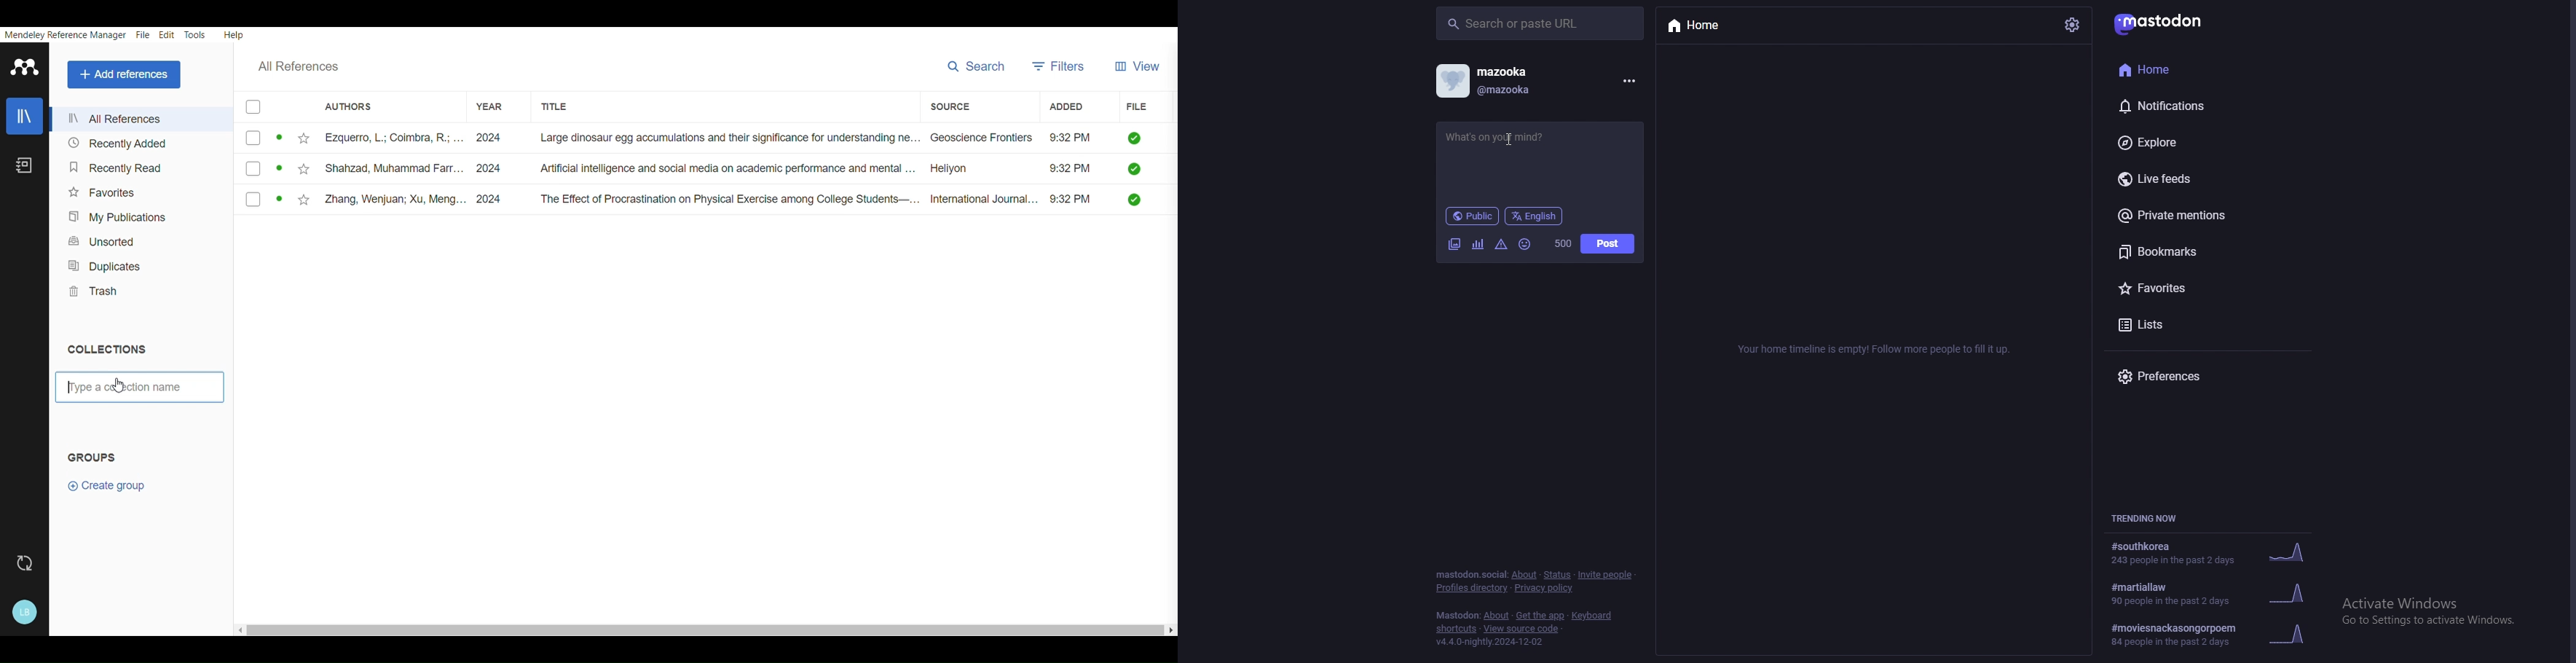  What do you see at coordinates (258, 140) in the screenshot?
I see `checkbox` at bounding box center [258, 140].